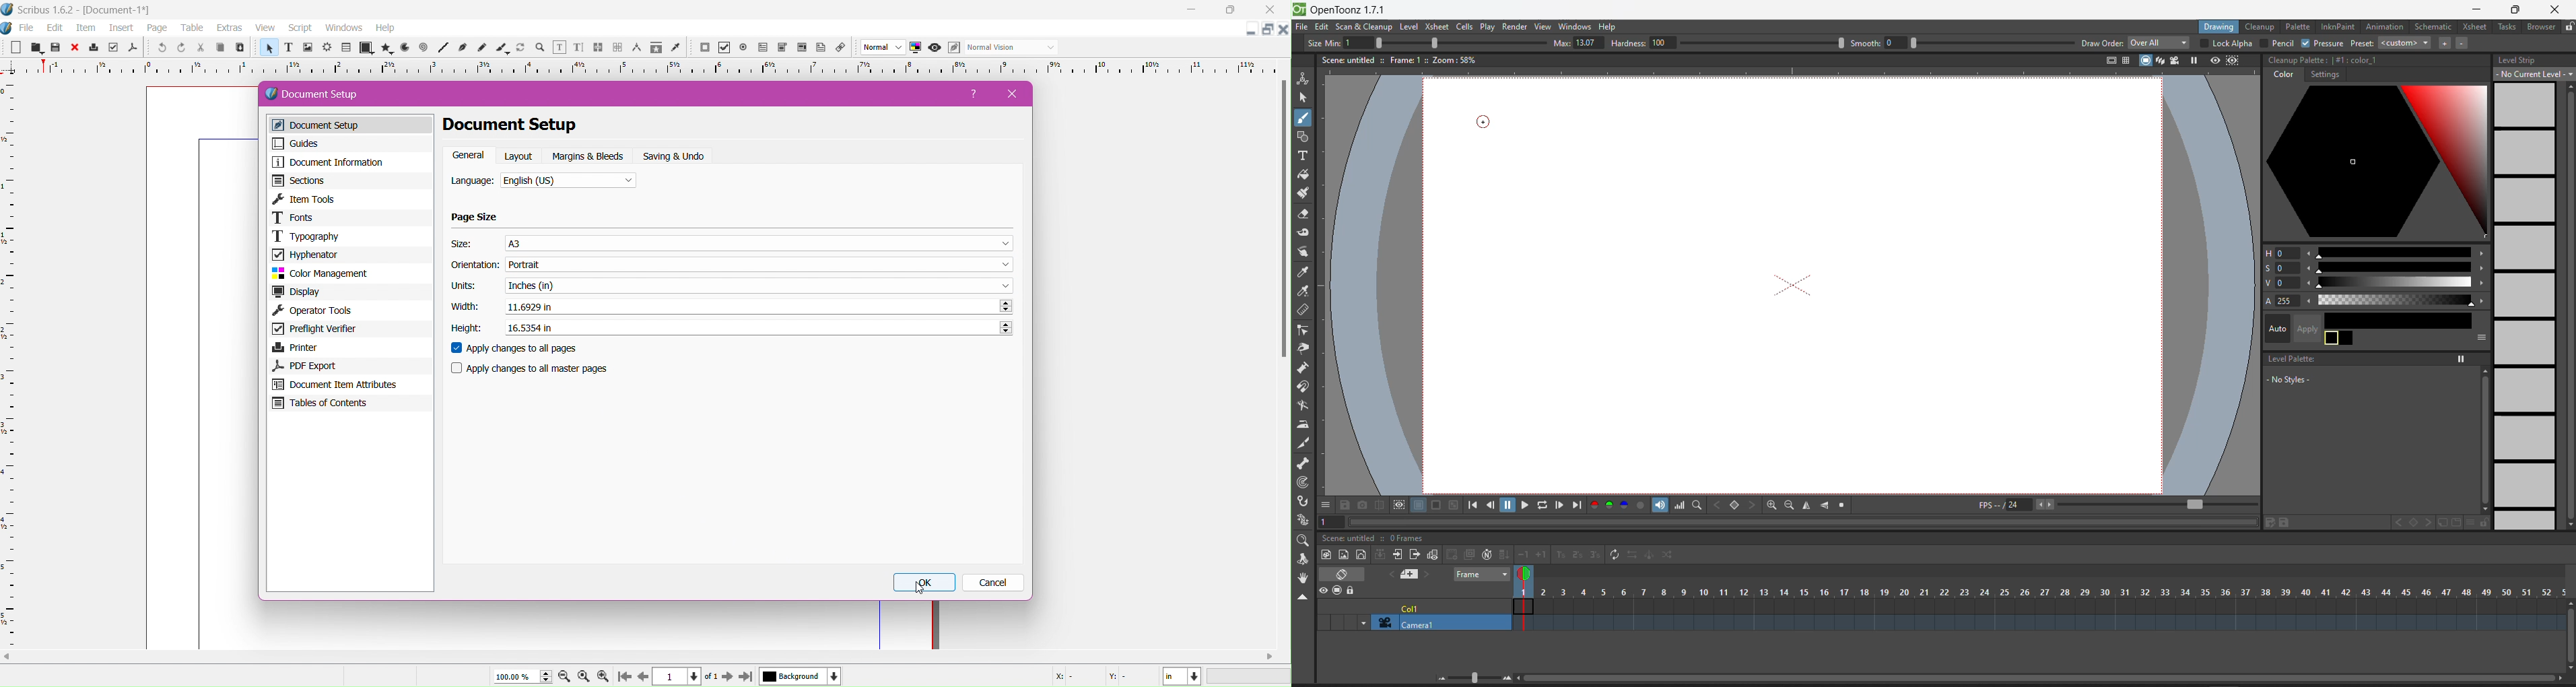  I want to click on edit text with story editor, so click(578, 48).